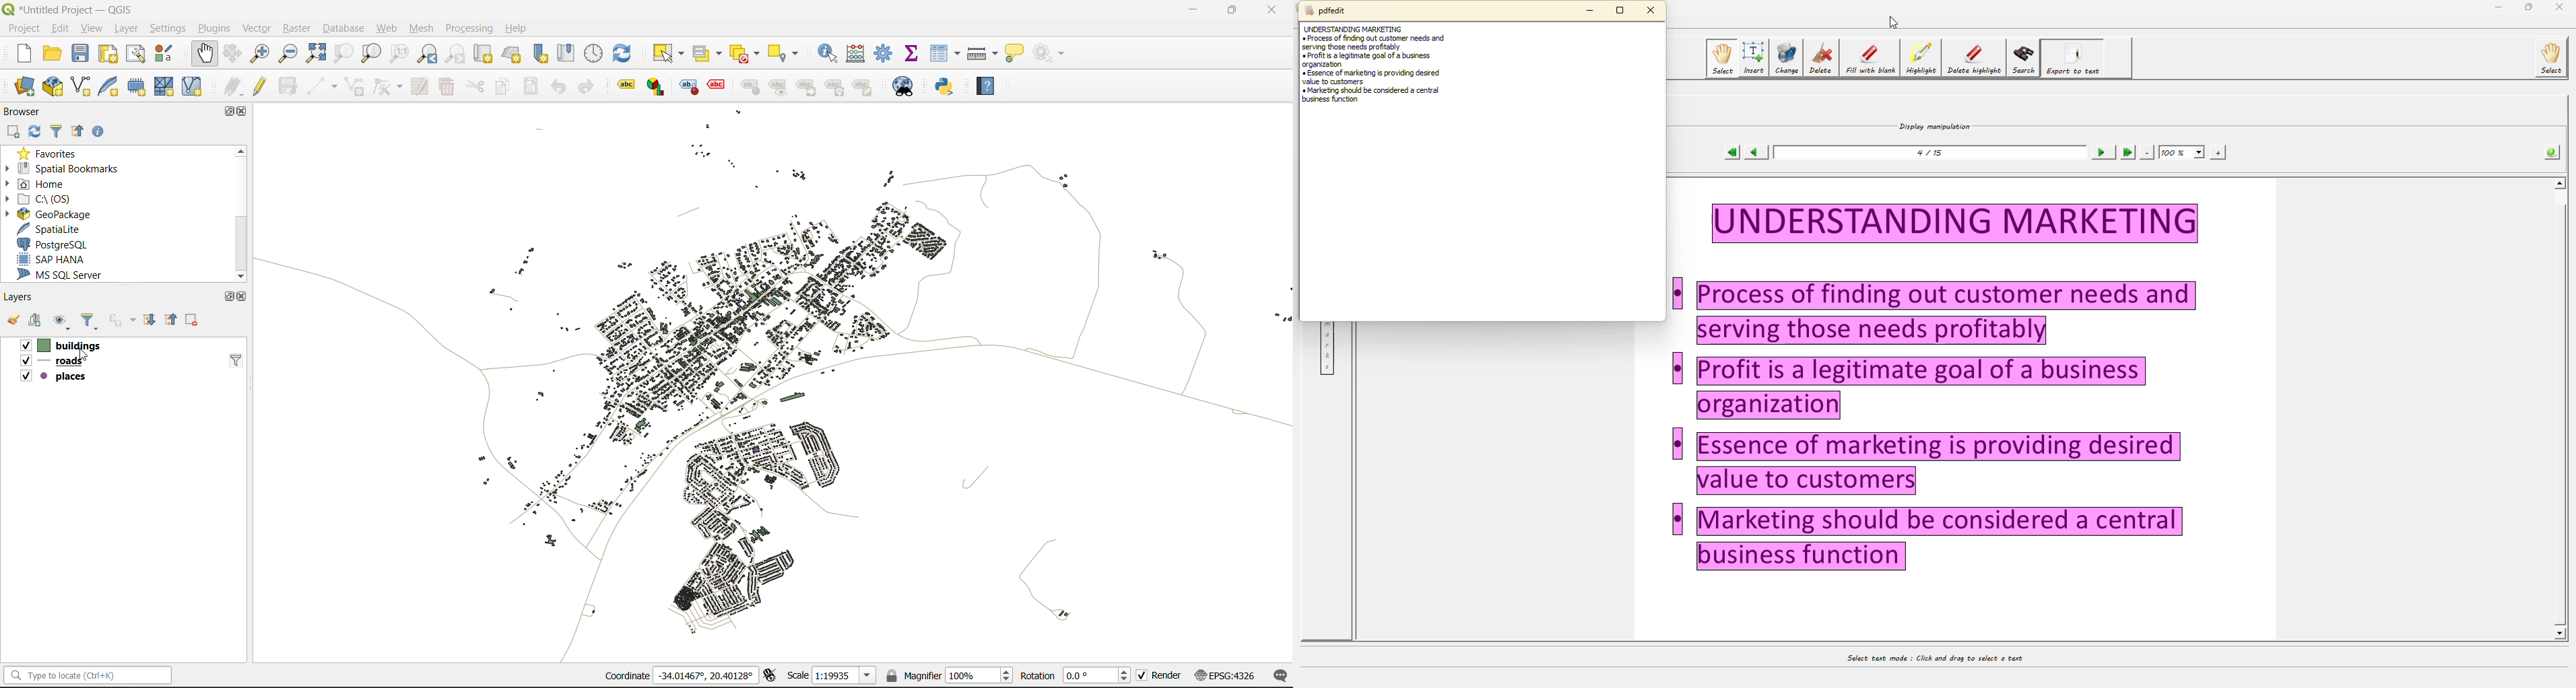 This screenshot has height=700, width=2576. Describe the element at coordinates (40, 184) in the screenshot. I see `home` at that location.